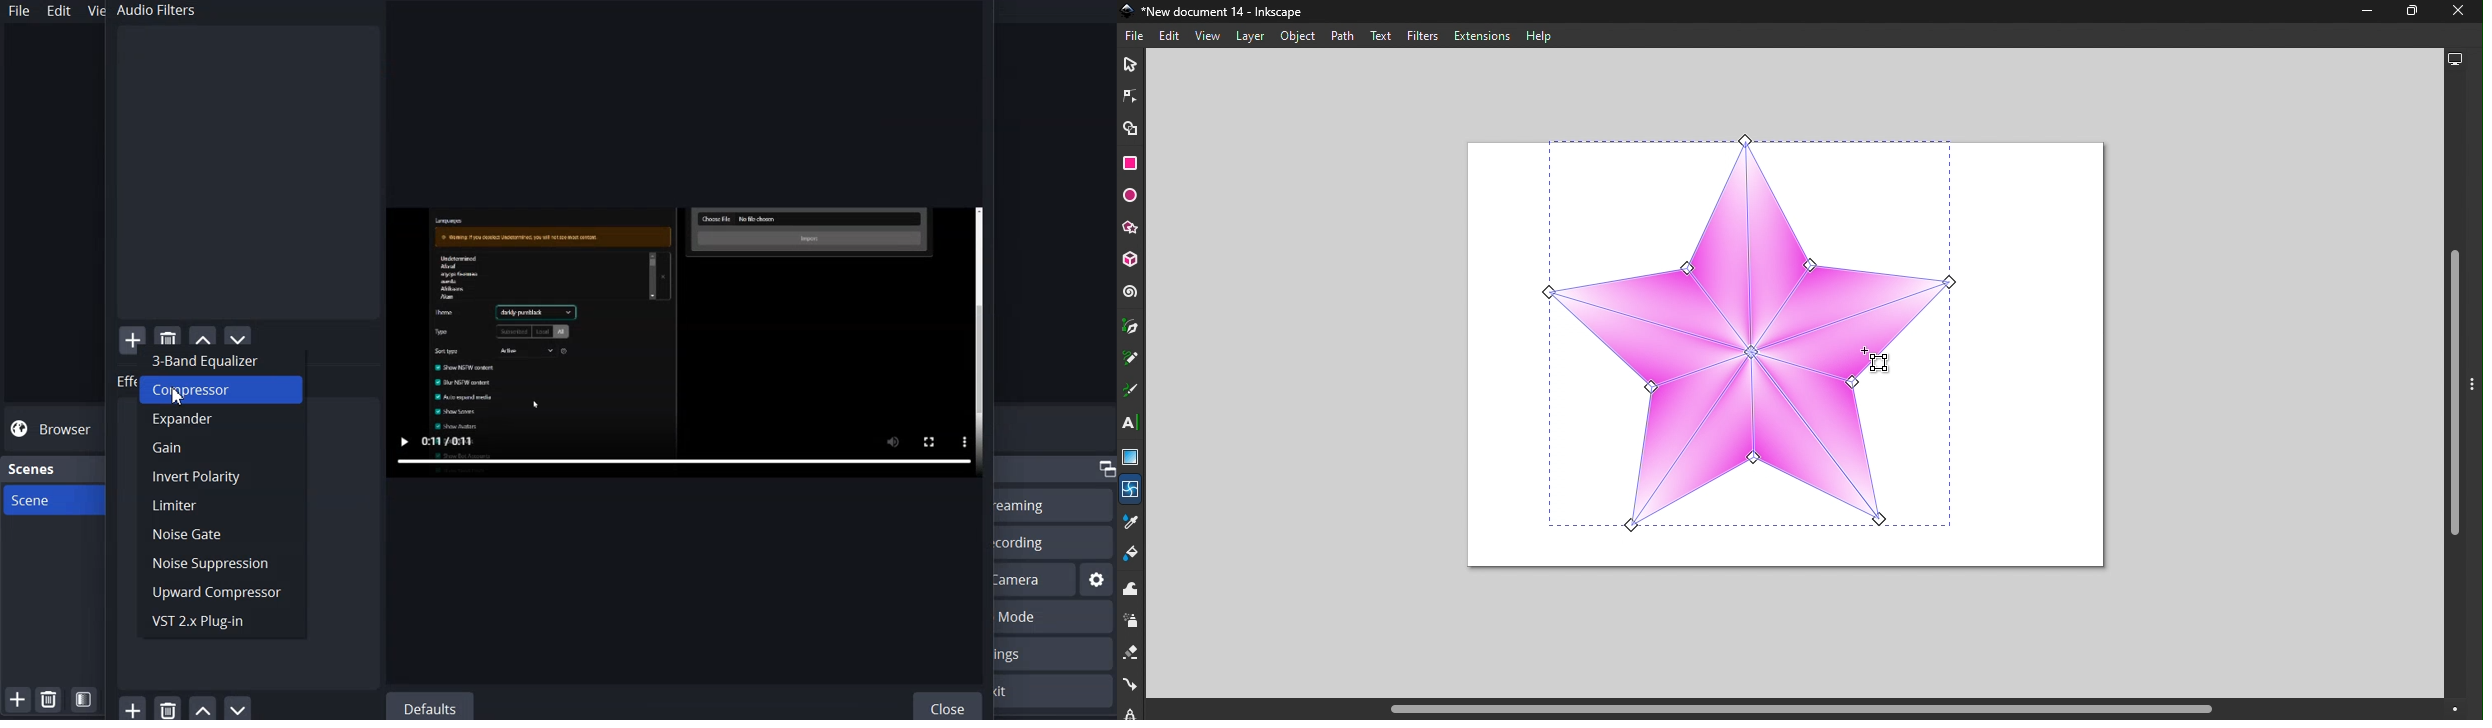 Image resolution: width=2492 pixels, height=728 pixels. I want to click on Rectangle tool, so click(1130, 165).